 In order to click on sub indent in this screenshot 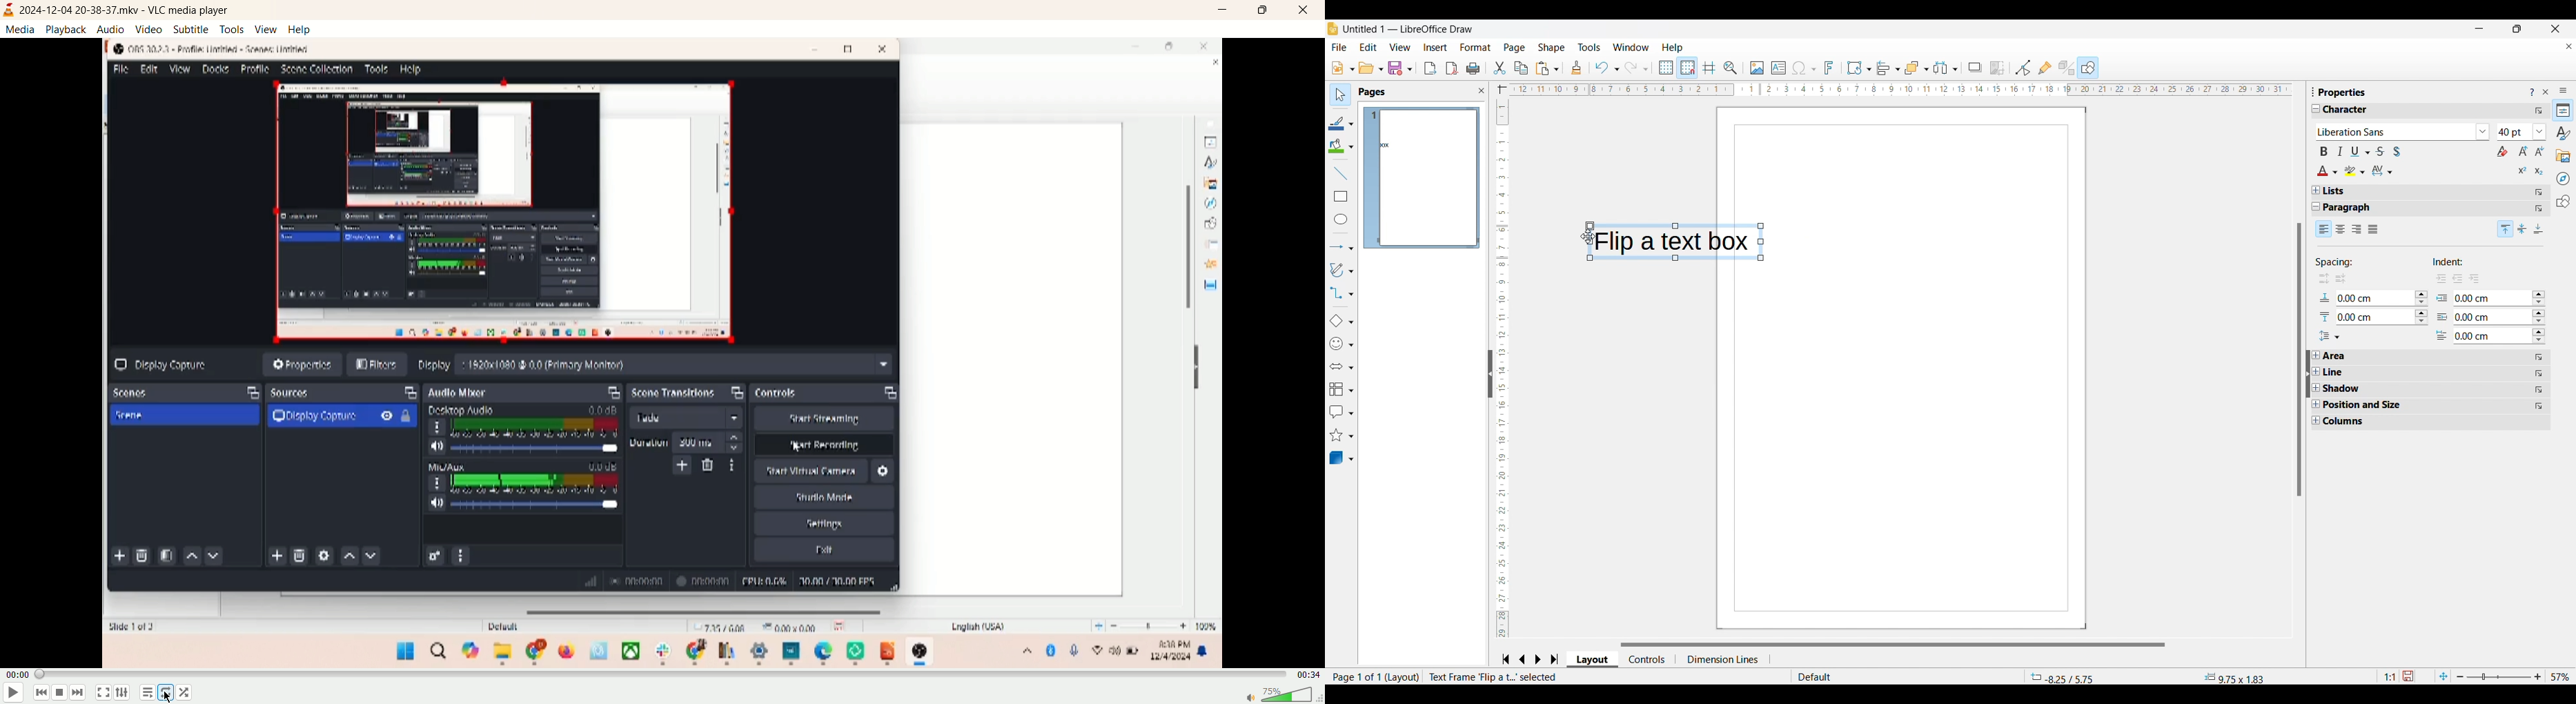, I will do `click(2475, 278)`.